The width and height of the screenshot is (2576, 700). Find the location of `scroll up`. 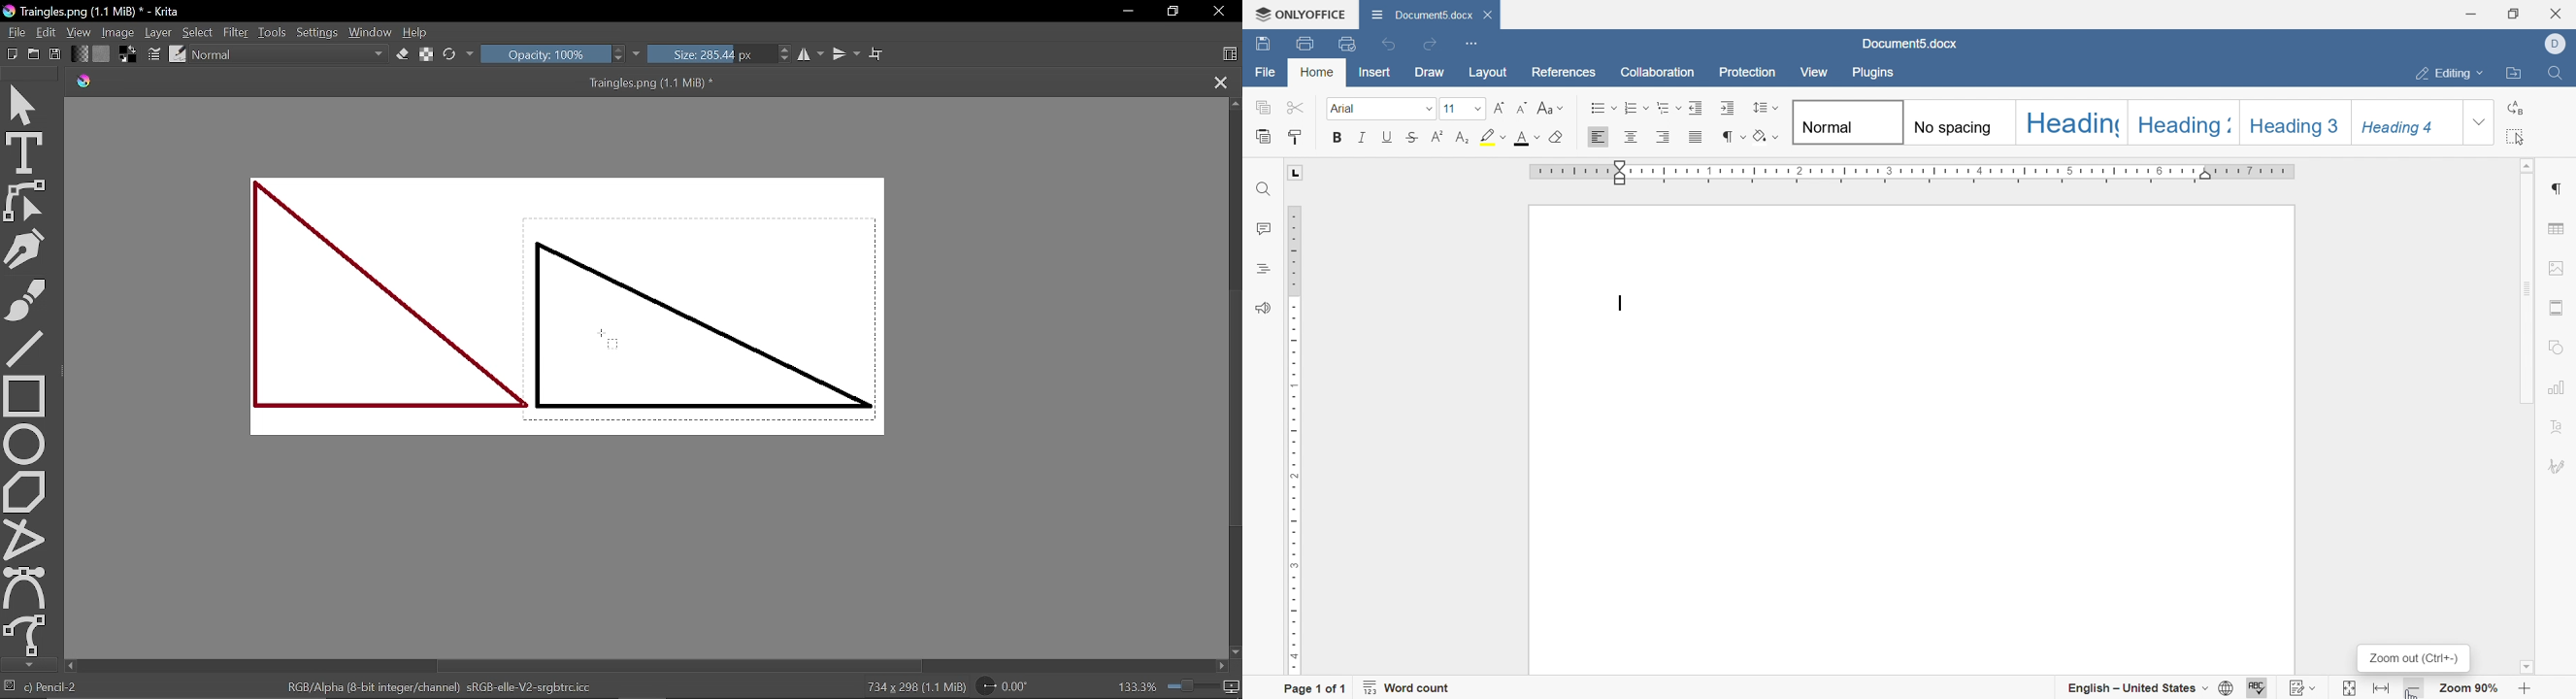

scroll up is located at coordinates (2528, 166).